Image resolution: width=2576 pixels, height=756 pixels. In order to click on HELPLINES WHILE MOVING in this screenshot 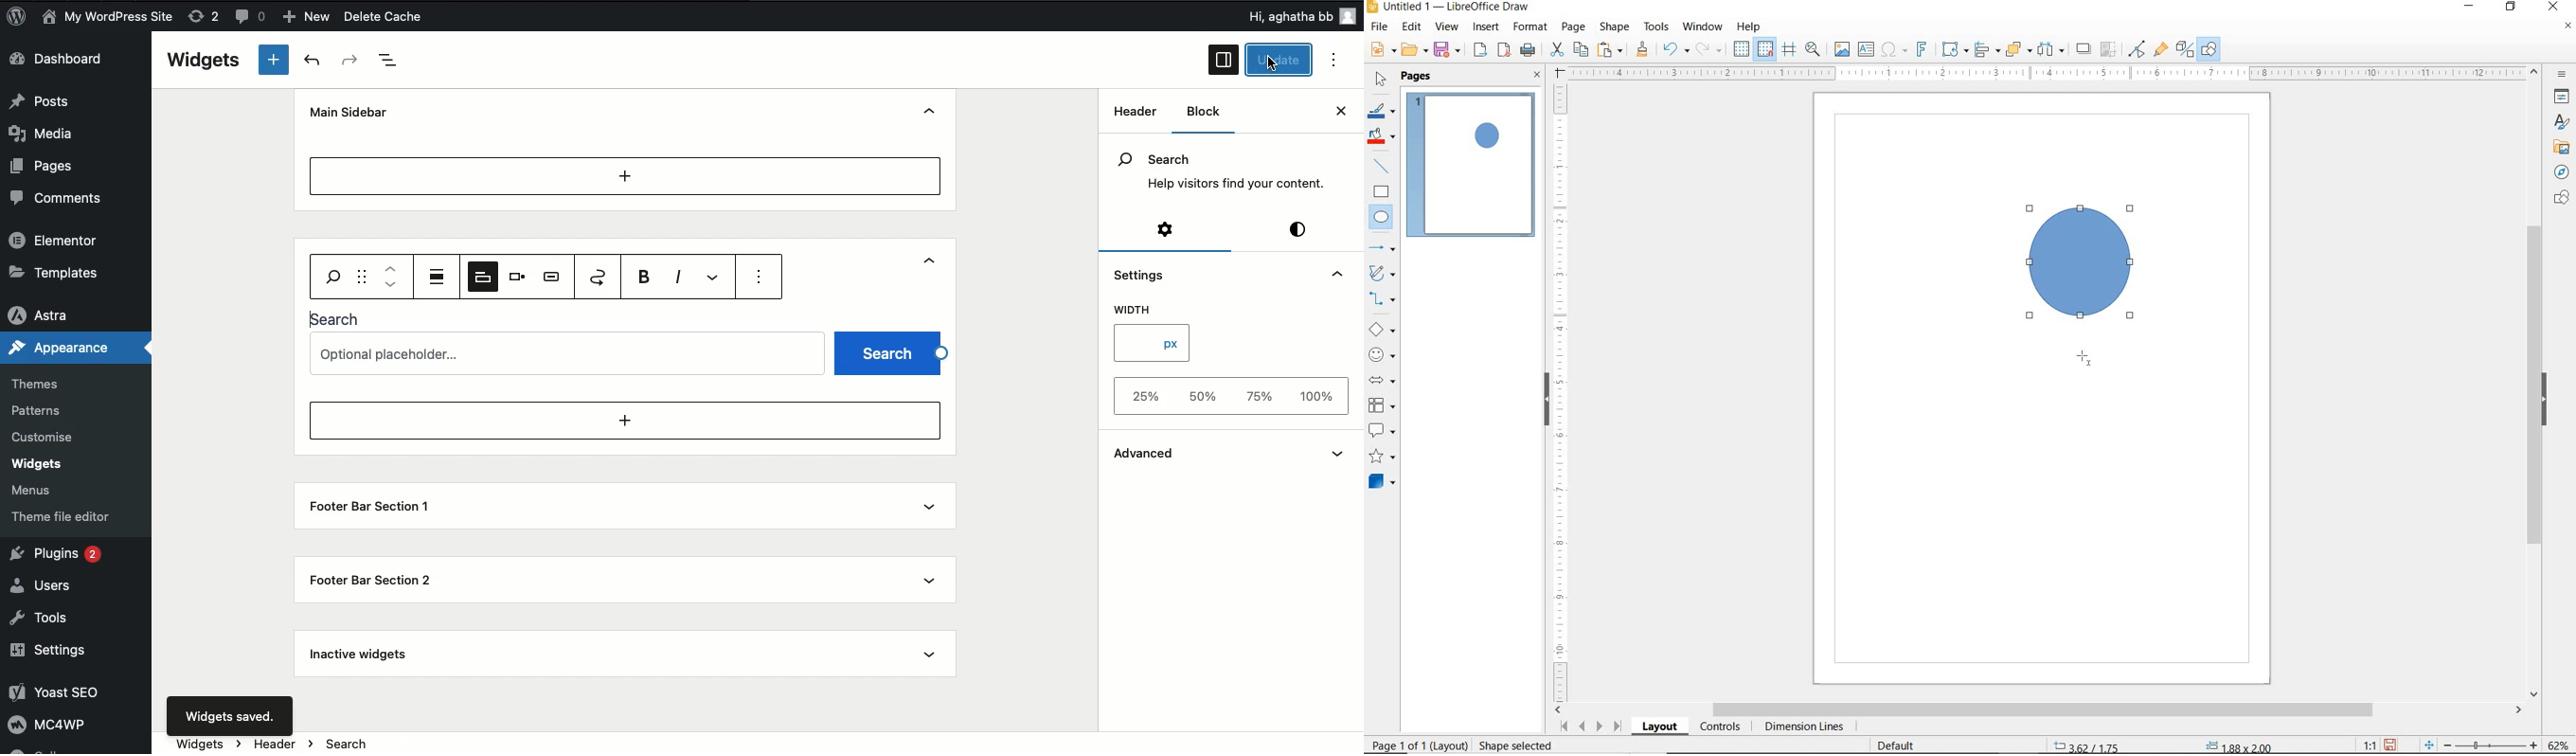, I will do `click(1789, 50)`.